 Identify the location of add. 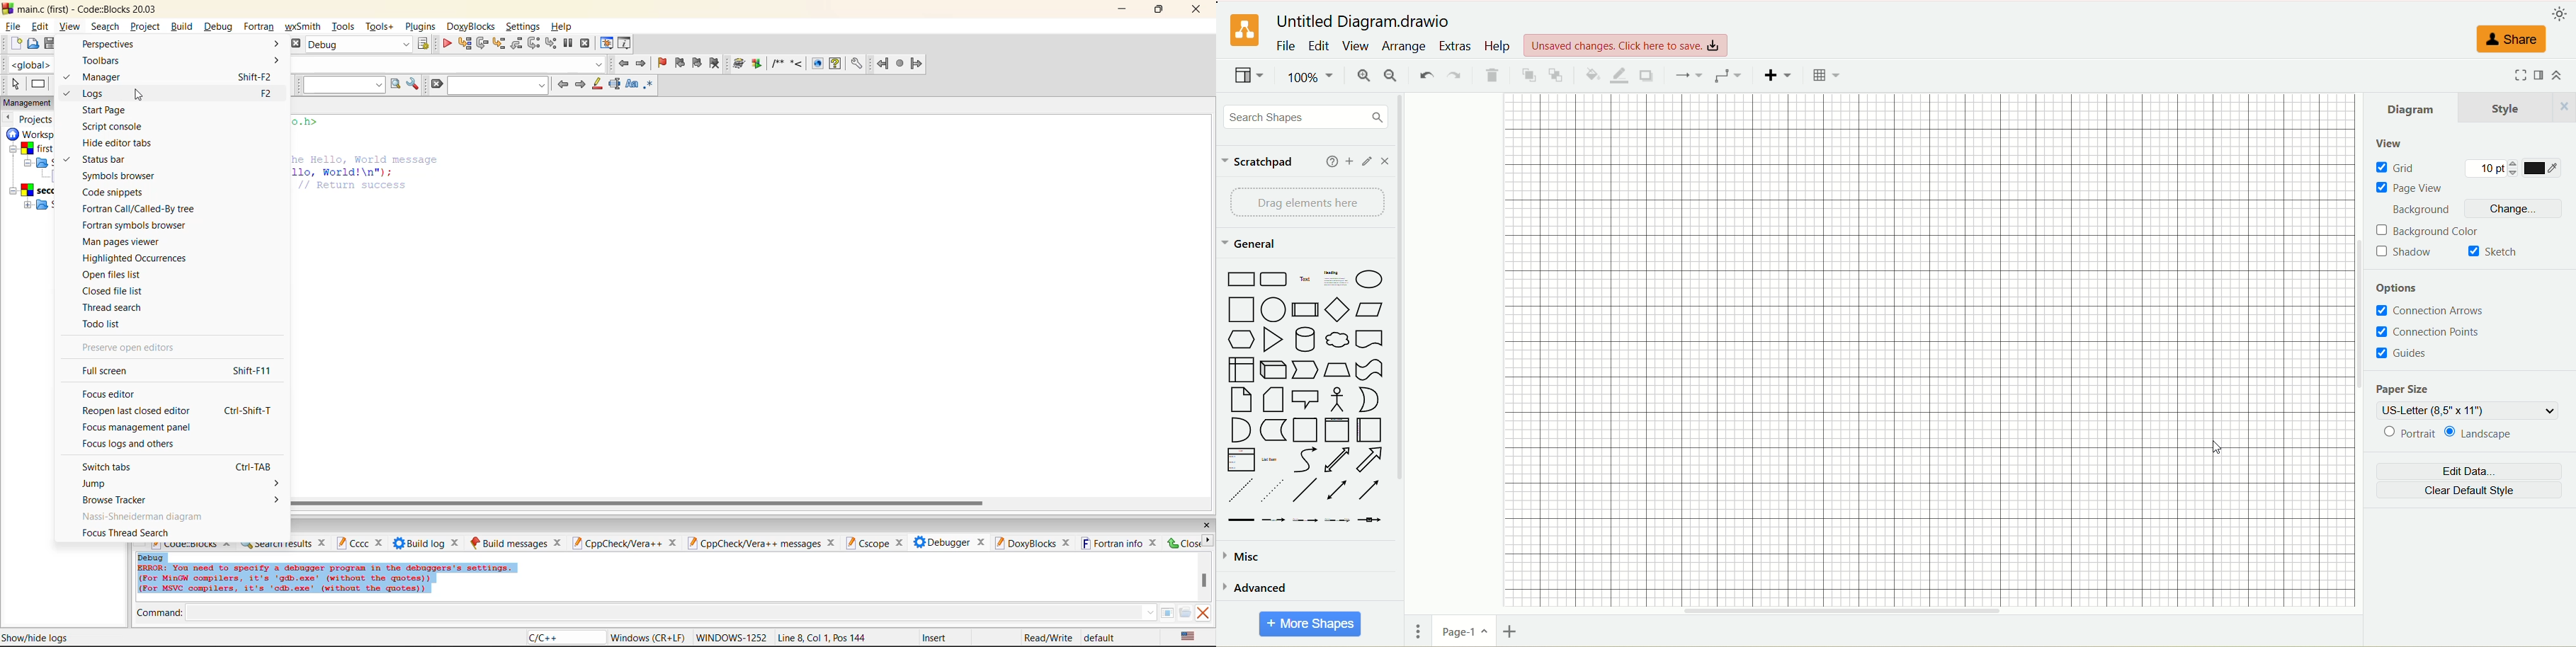
(1349, 161).